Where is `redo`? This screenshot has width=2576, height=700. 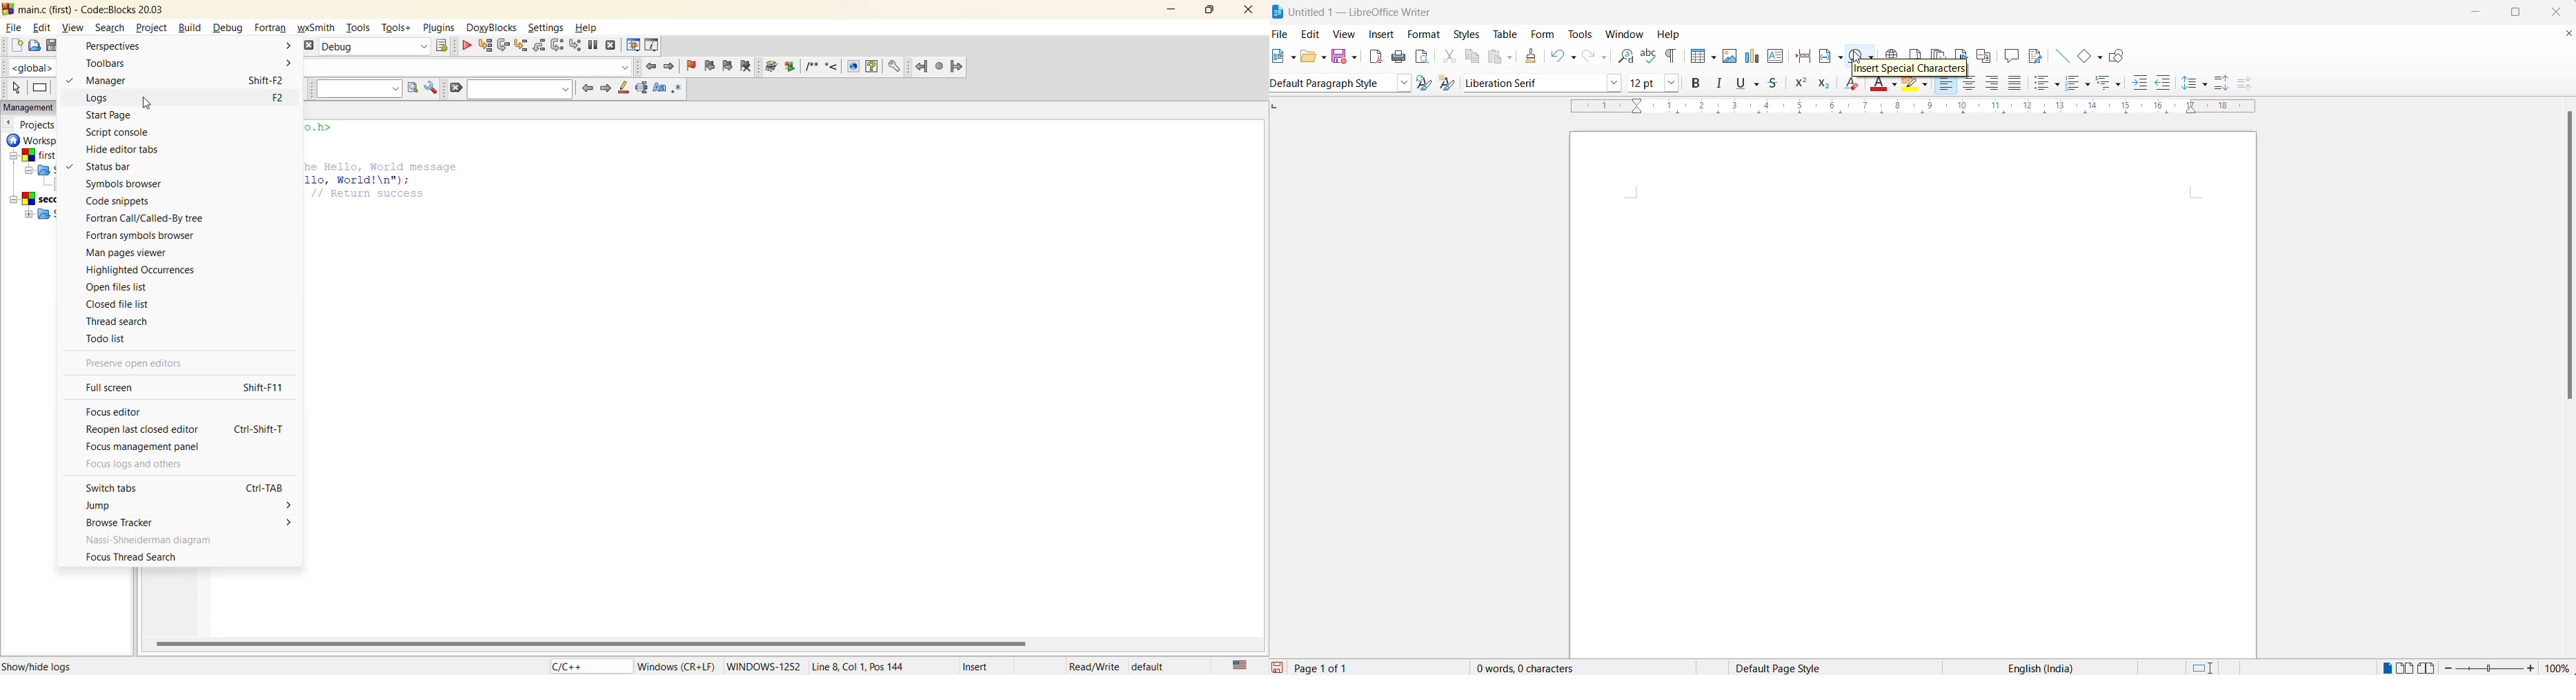
redo is located at coordinates (1587, 57).